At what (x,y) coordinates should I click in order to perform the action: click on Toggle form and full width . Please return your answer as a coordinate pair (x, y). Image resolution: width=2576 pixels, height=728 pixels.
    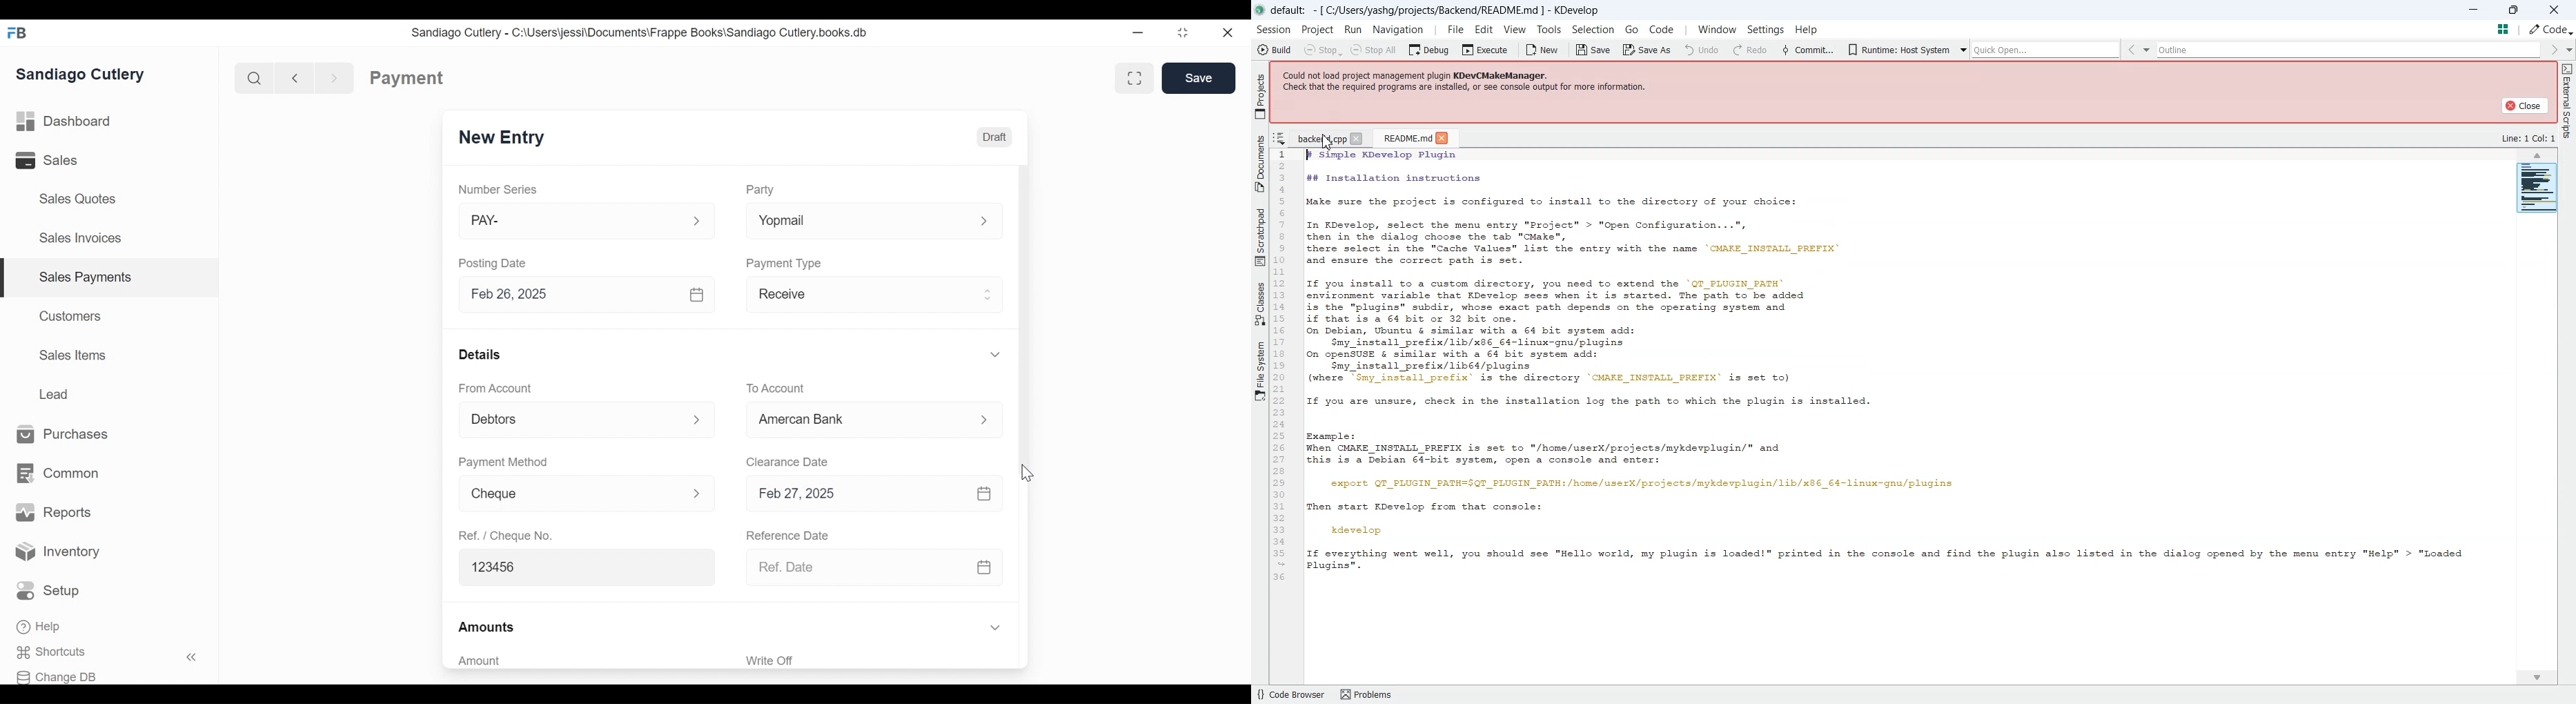
    Looking at the image, I should click on (1139, 76).